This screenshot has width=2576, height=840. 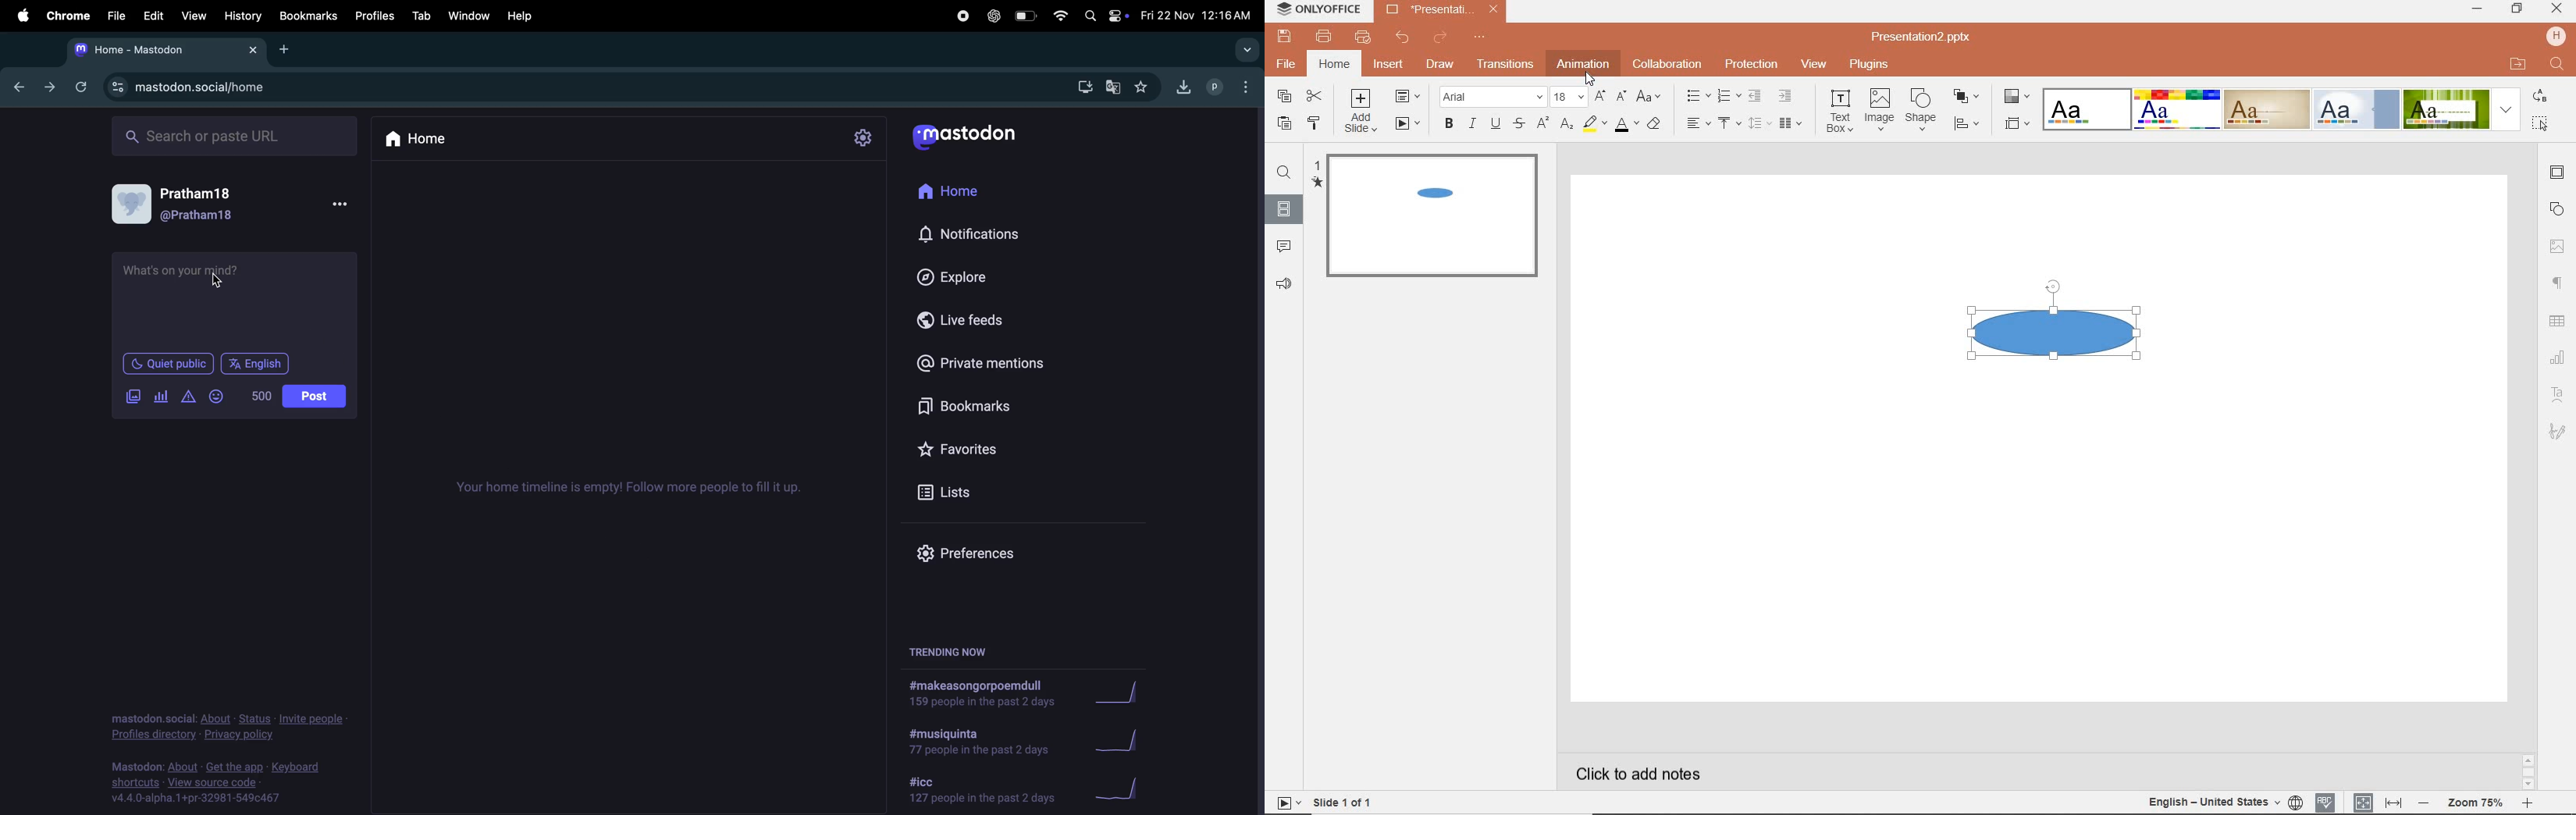 What do you see at coordinates (1446, 125) in the screenshot?
I see `bold` at bounding box center [1446, 125].